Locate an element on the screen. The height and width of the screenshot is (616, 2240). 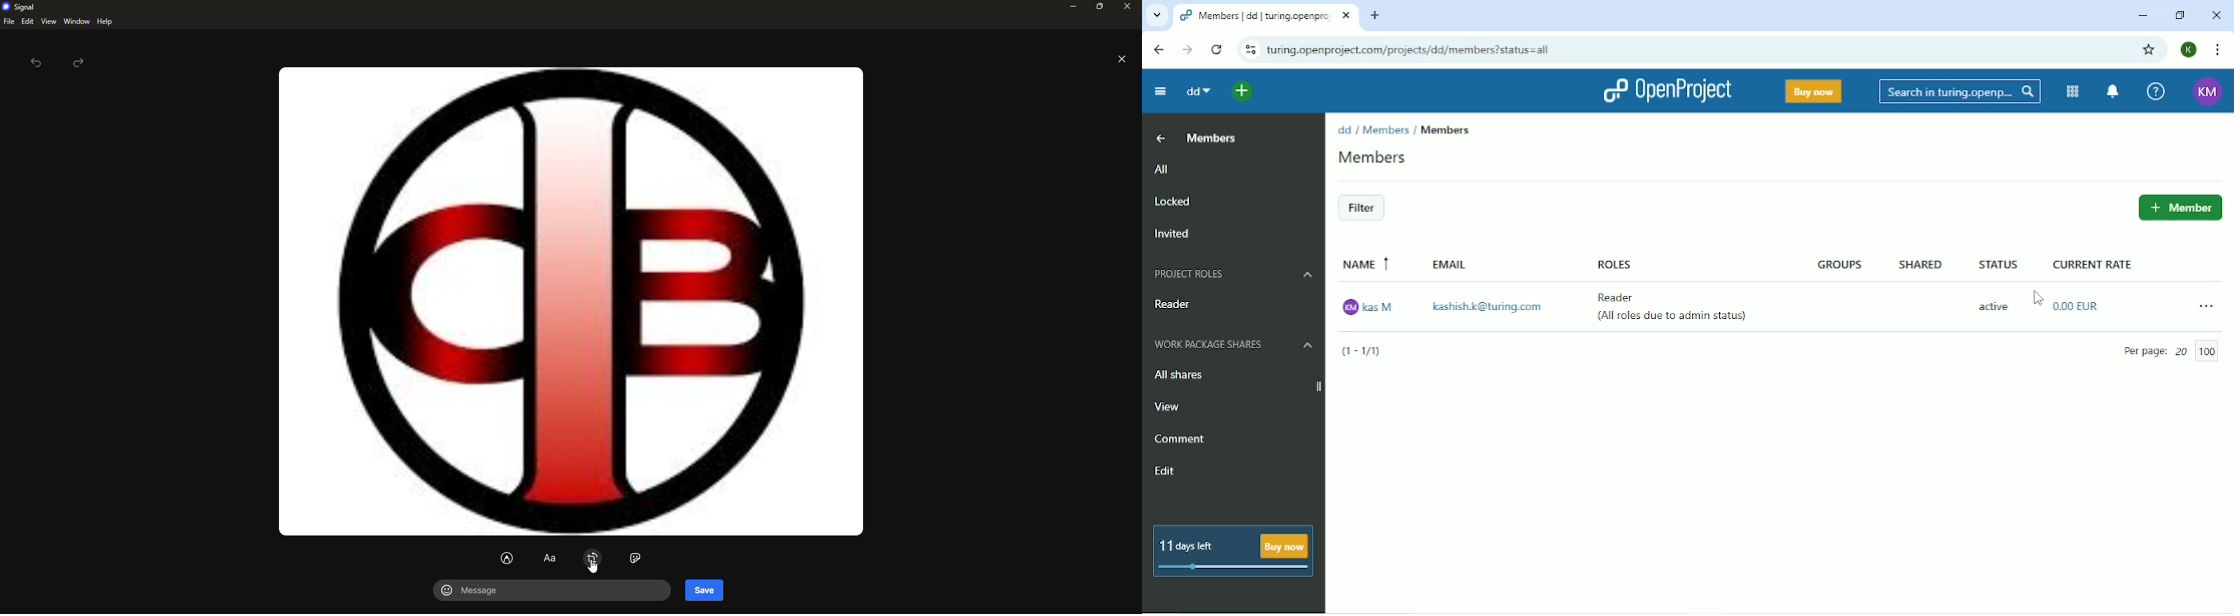
member is located at coordinates (1391, 157).